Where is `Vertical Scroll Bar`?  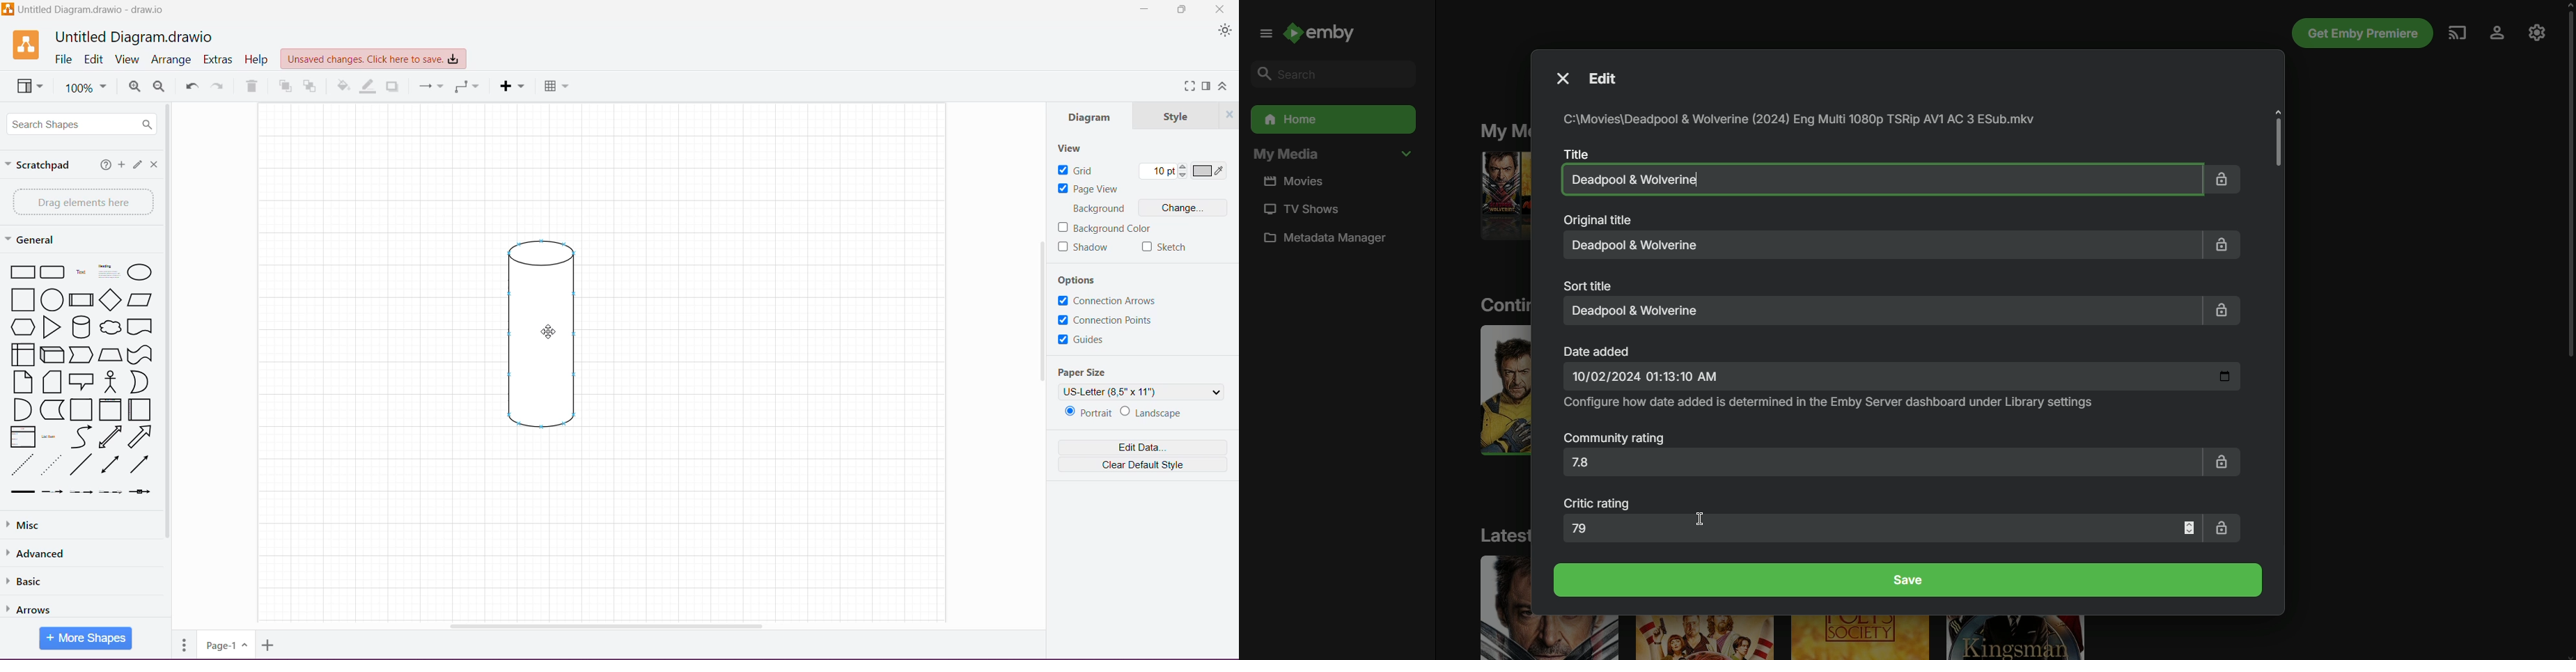 Vertical Scroll Bar is located at coordinates (169, 331).